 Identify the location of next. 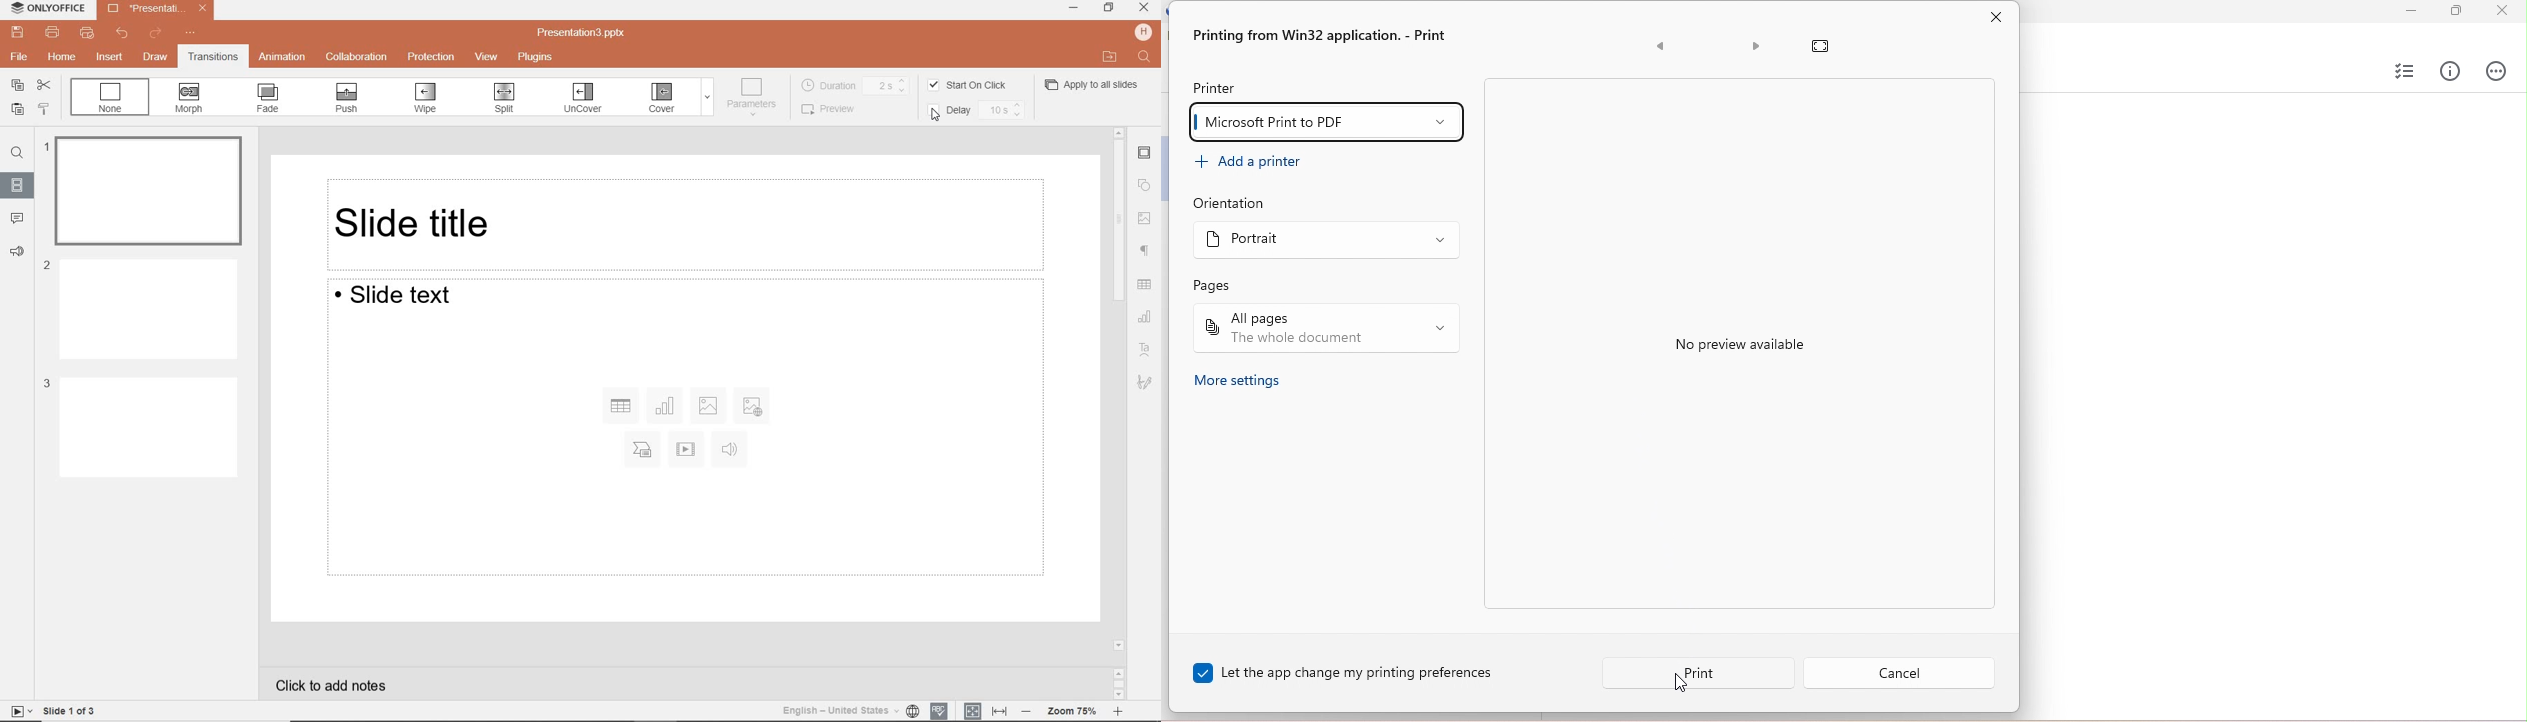
(1760, 48).